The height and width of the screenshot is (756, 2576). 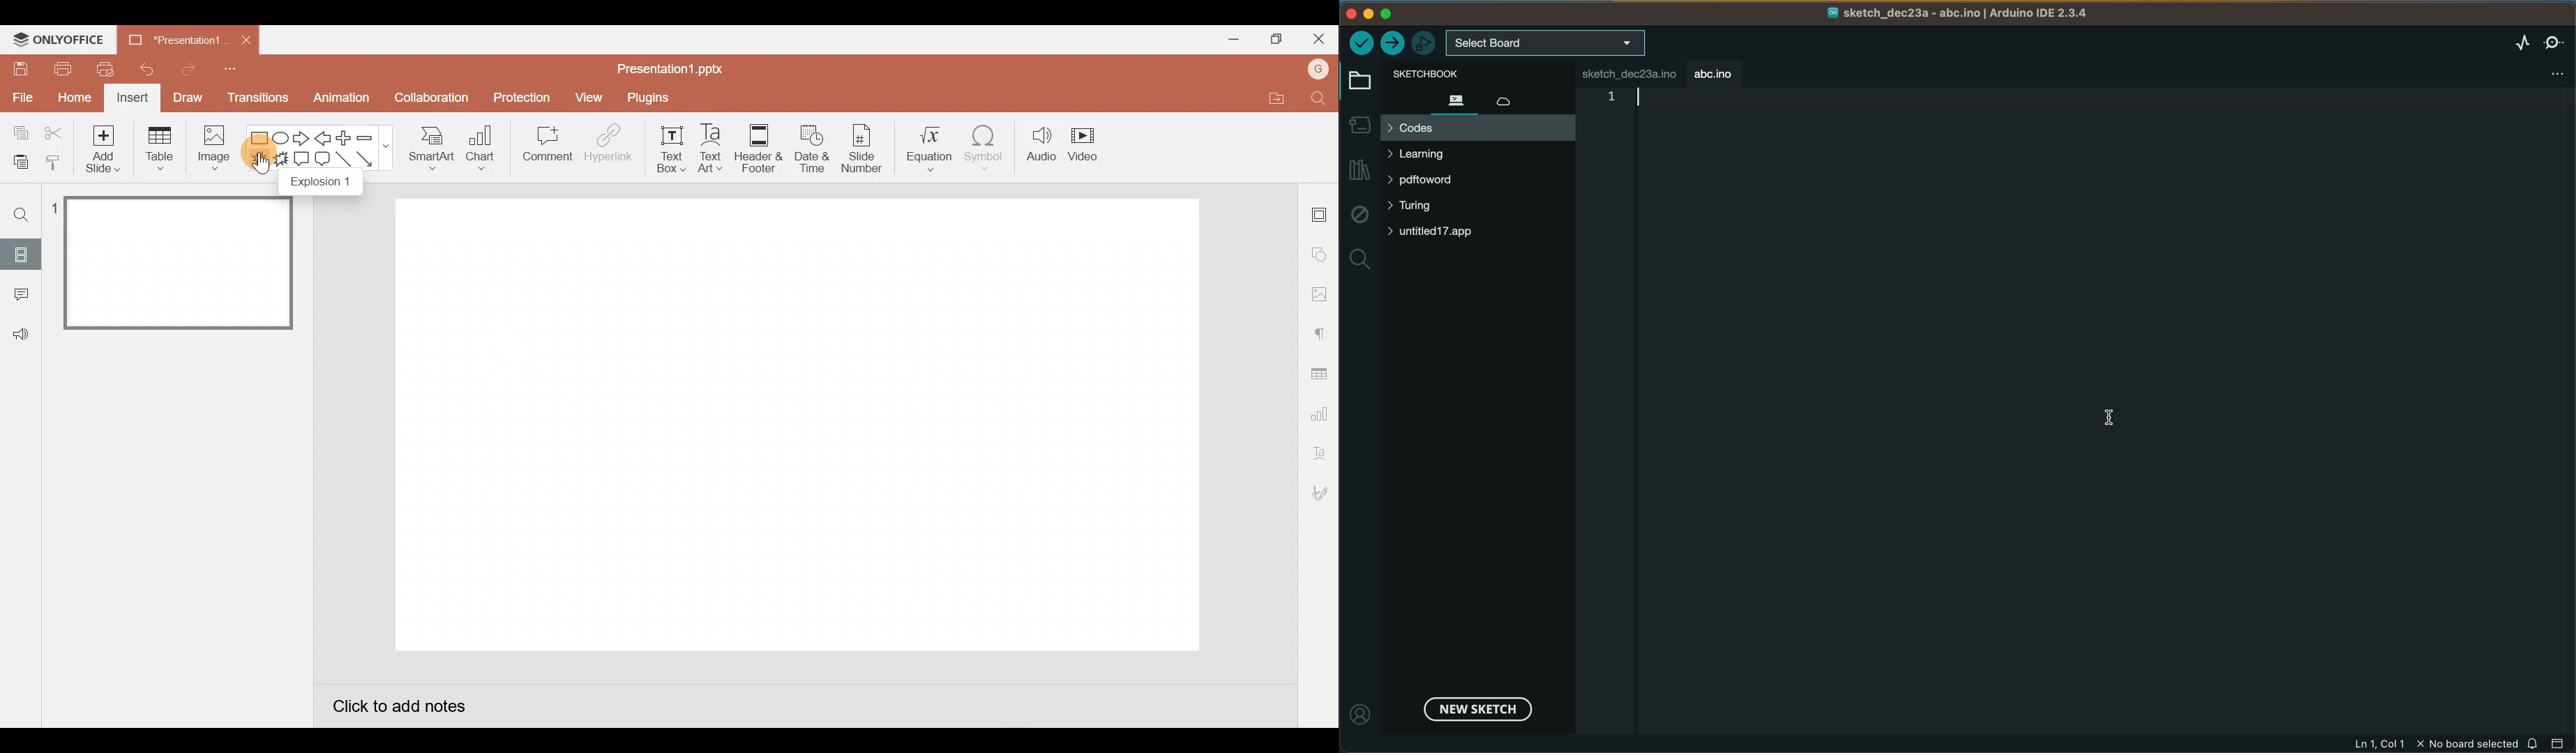 I want to click on Arrow, so click(x=369, y=160).